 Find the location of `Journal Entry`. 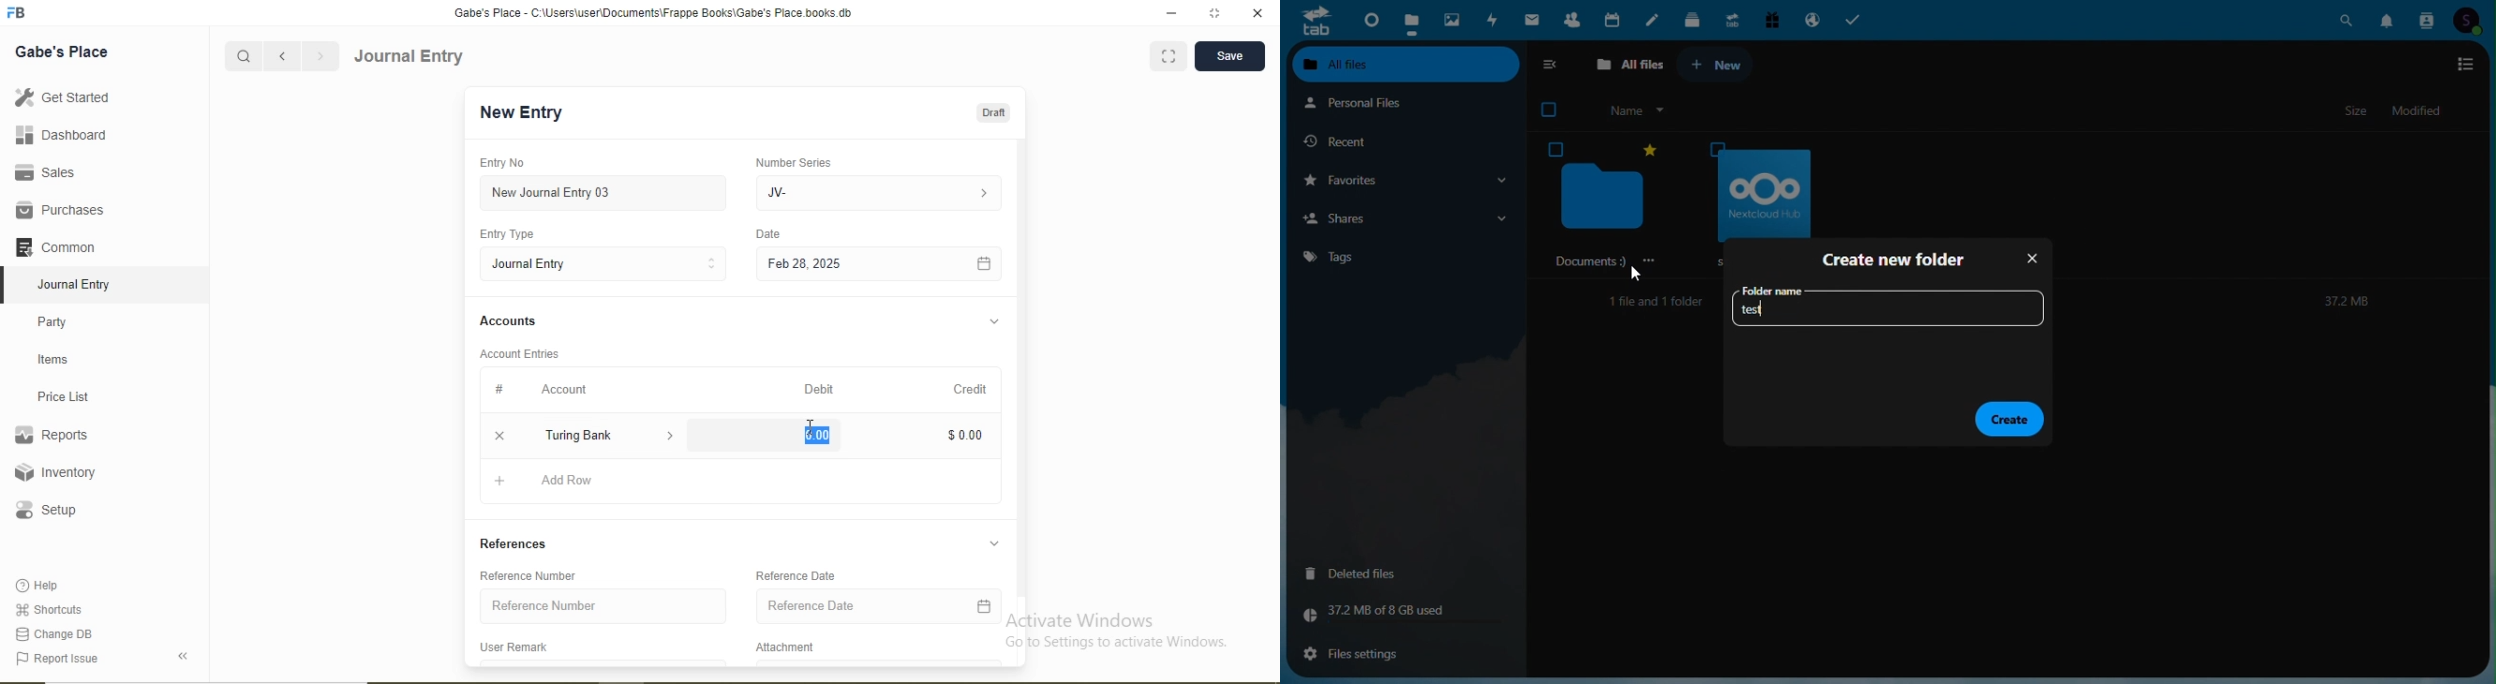

Journal Entry is located at coordinates (76, 285).